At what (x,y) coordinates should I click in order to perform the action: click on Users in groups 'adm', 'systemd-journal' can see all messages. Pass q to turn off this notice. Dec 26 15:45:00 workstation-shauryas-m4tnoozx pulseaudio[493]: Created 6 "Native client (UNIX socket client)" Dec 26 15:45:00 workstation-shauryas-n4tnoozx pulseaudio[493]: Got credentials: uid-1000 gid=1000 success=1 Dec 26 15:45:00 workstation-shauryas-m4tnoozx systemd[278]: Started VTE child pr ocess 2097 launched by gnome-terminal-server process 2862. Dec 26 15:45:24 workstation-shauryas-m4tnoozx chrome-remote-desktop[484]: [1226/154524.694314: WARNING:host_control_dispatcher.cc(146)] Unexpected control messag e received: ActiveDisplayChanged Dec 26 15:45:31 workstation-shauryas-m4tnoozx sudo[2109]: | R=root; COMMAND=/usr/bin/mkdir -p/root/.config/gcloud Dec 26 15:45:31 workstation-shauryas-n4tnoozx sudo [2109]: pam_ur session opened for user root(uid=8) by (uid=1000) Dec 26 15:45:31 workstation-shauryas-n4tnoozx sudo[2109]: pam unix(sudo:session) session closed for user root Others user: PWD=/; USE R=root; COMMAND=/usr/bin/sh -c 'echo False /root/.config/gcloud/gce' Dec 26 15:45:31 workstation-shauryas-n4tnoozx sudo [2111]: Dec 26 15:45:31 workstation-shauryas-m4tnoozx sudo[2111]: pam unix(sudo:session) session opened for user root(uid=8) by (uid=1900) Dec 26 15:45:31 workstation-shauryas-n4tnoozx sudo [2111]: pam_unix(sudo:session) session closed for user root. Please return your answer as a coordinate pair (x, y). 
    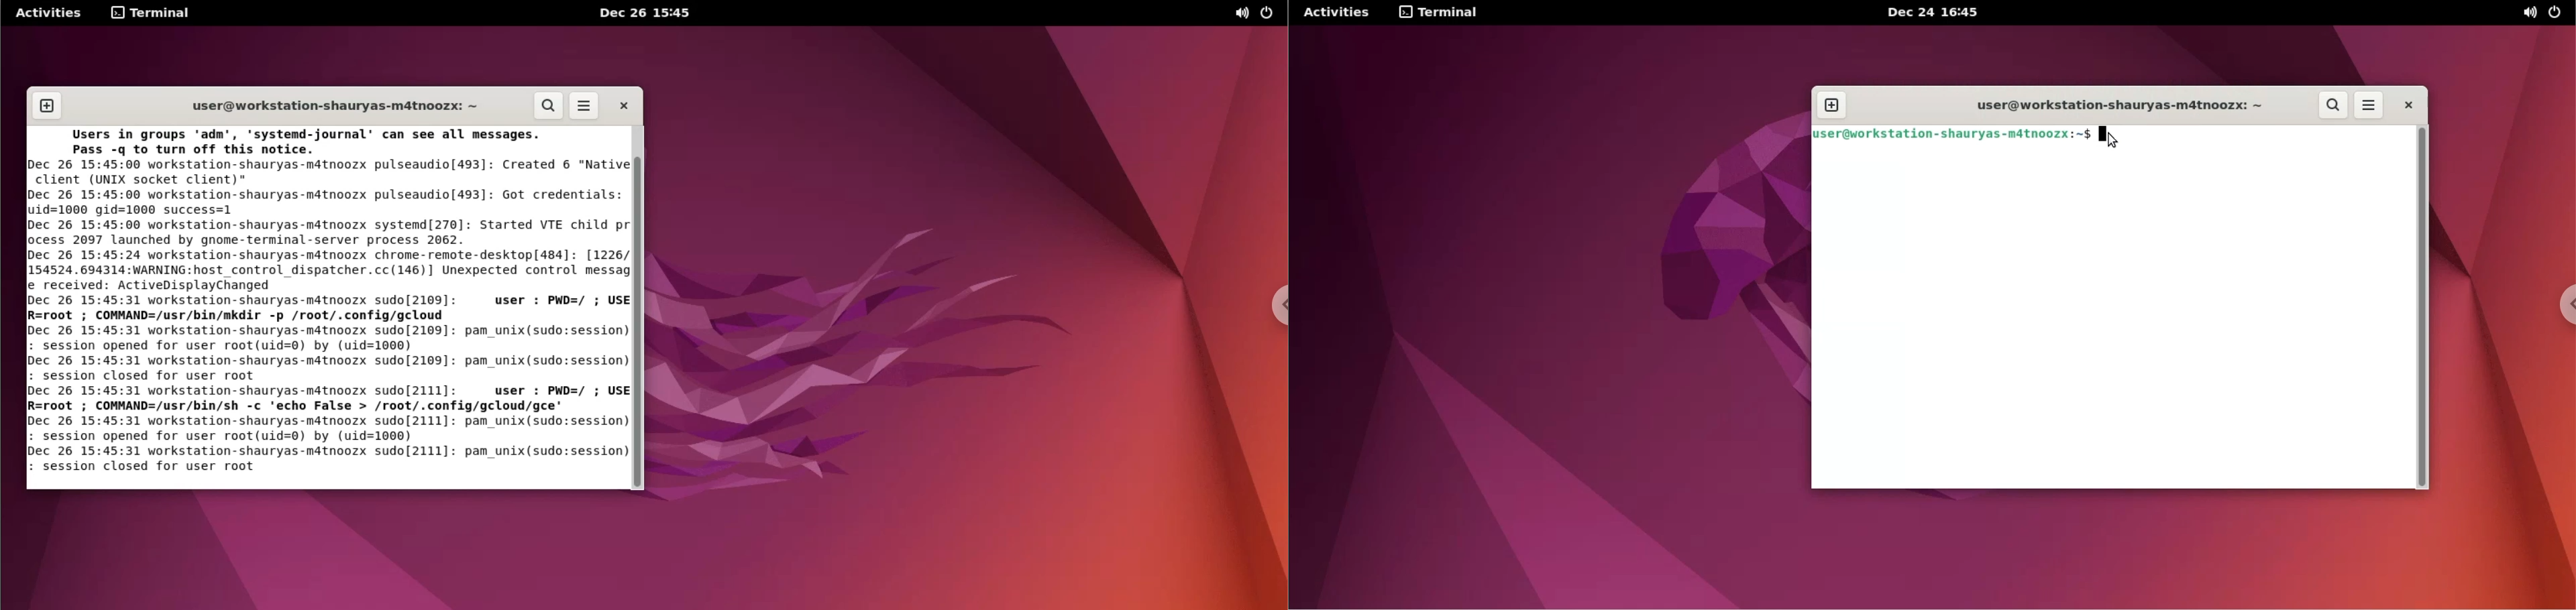
    Looking at the image, I should click on (327, 303).